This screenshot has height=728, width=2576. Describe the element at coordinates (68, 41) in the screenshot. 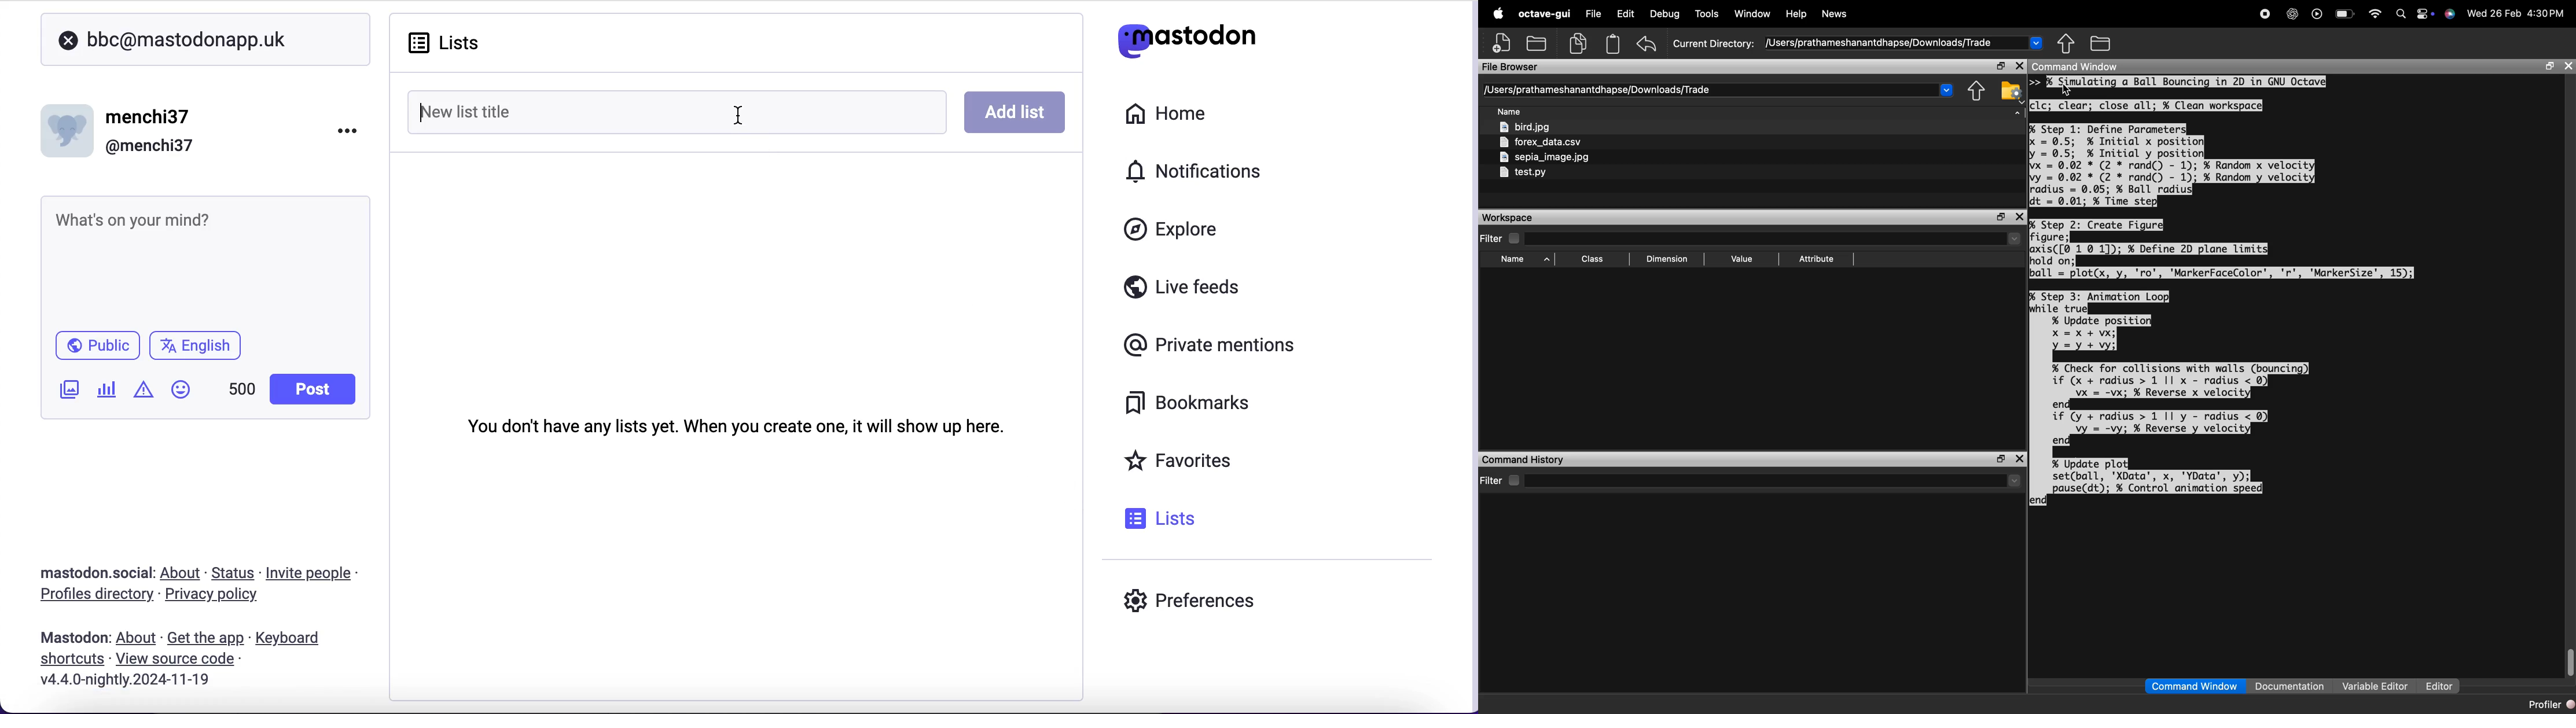

I see `close` at that location.